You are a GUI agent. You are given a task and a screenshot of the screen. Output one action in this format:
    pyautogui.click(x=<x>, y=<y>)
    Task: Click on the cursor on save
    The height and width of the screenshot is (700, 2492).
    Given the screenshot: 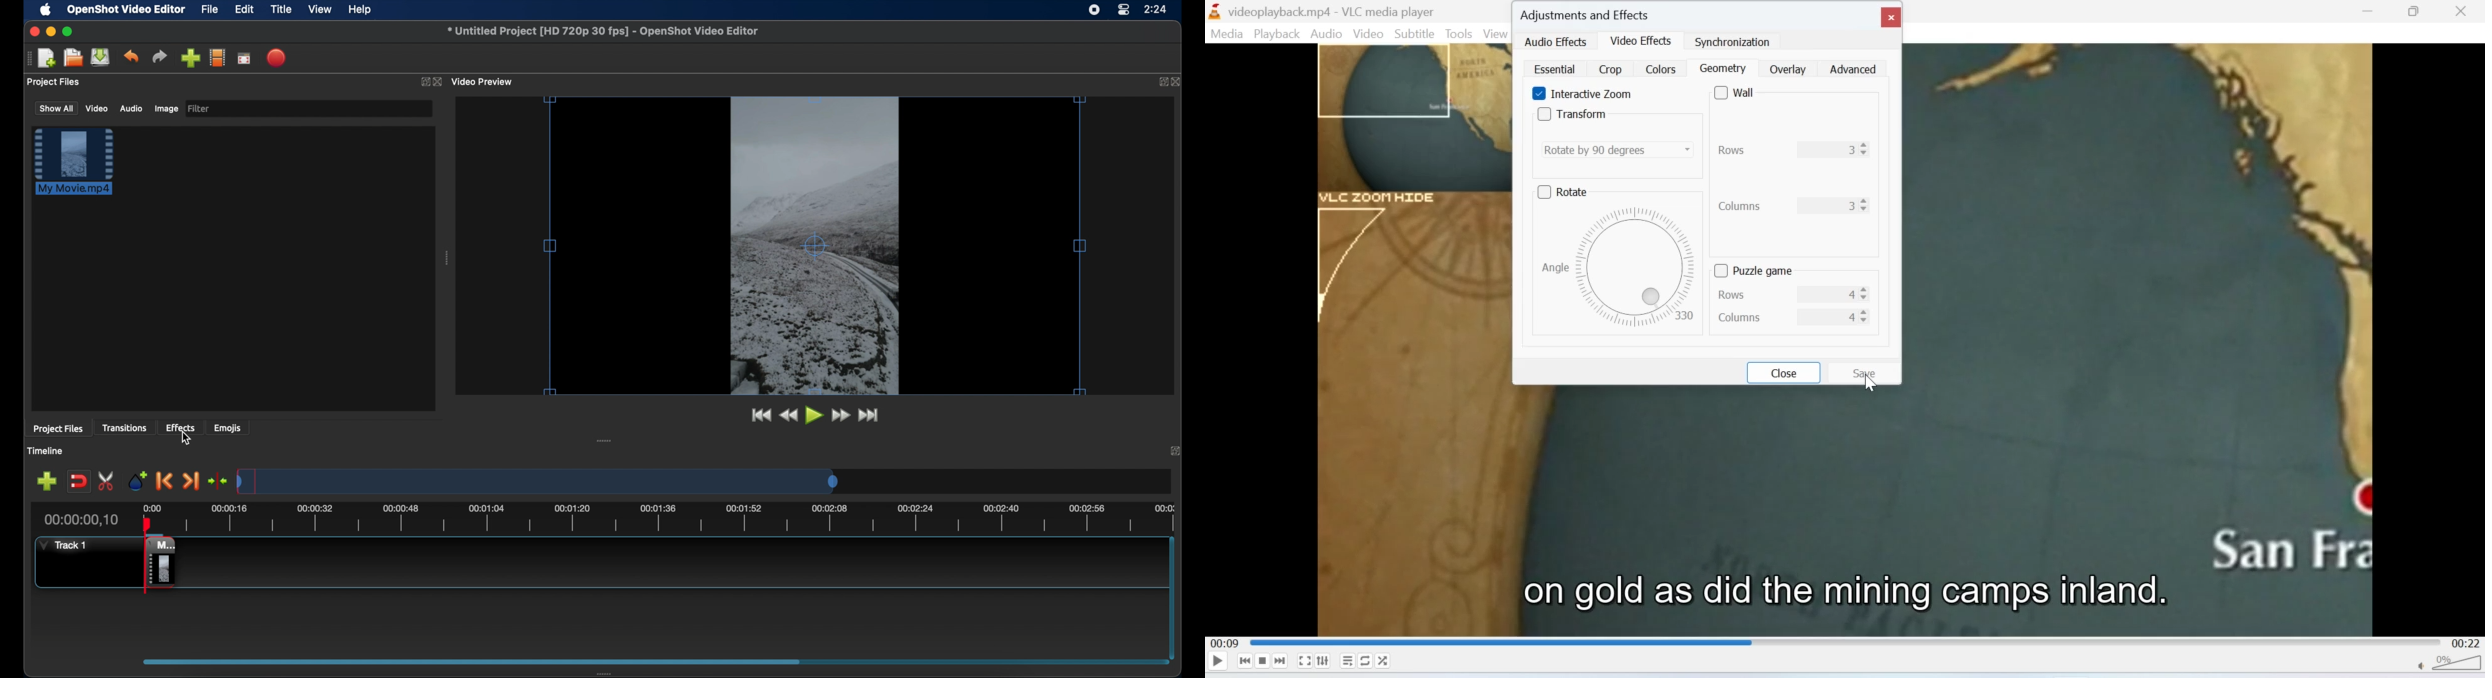 What is the action you would take?
    pyautogui.click(x=1869, y=387)
    